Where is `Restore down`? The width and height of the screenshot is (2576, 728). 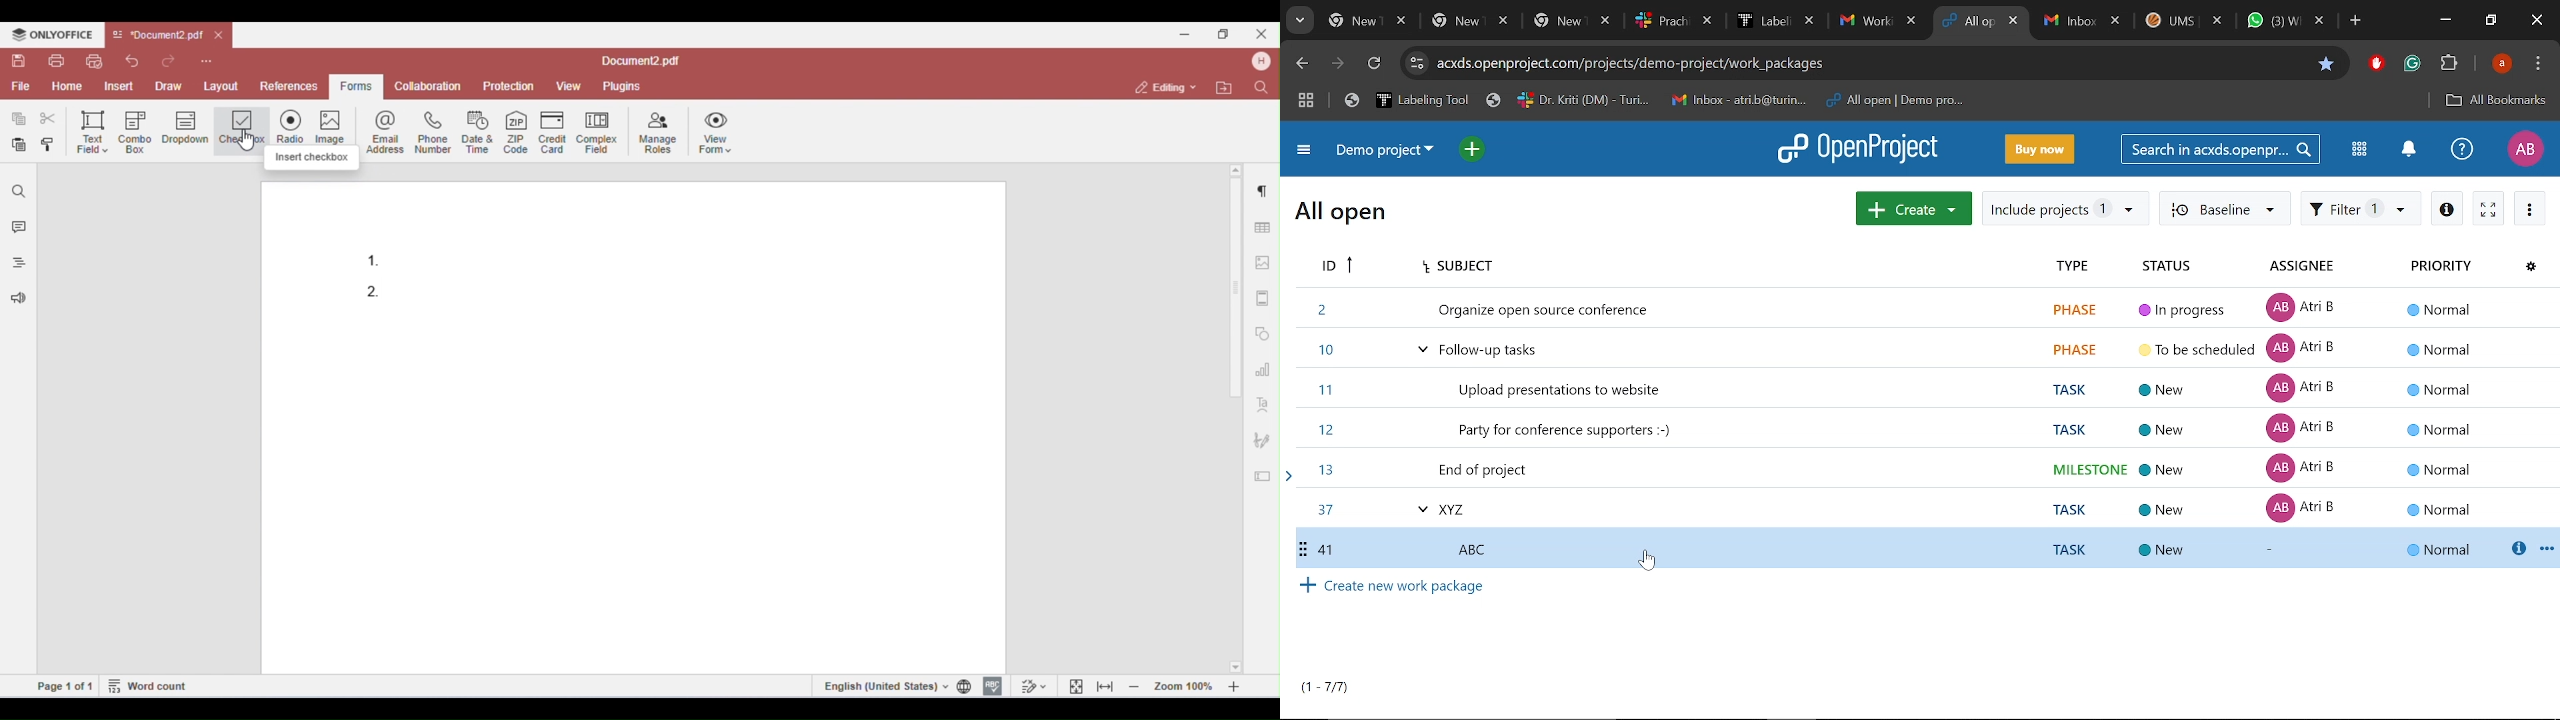
Restore down is located at coordinates (2492, 20).